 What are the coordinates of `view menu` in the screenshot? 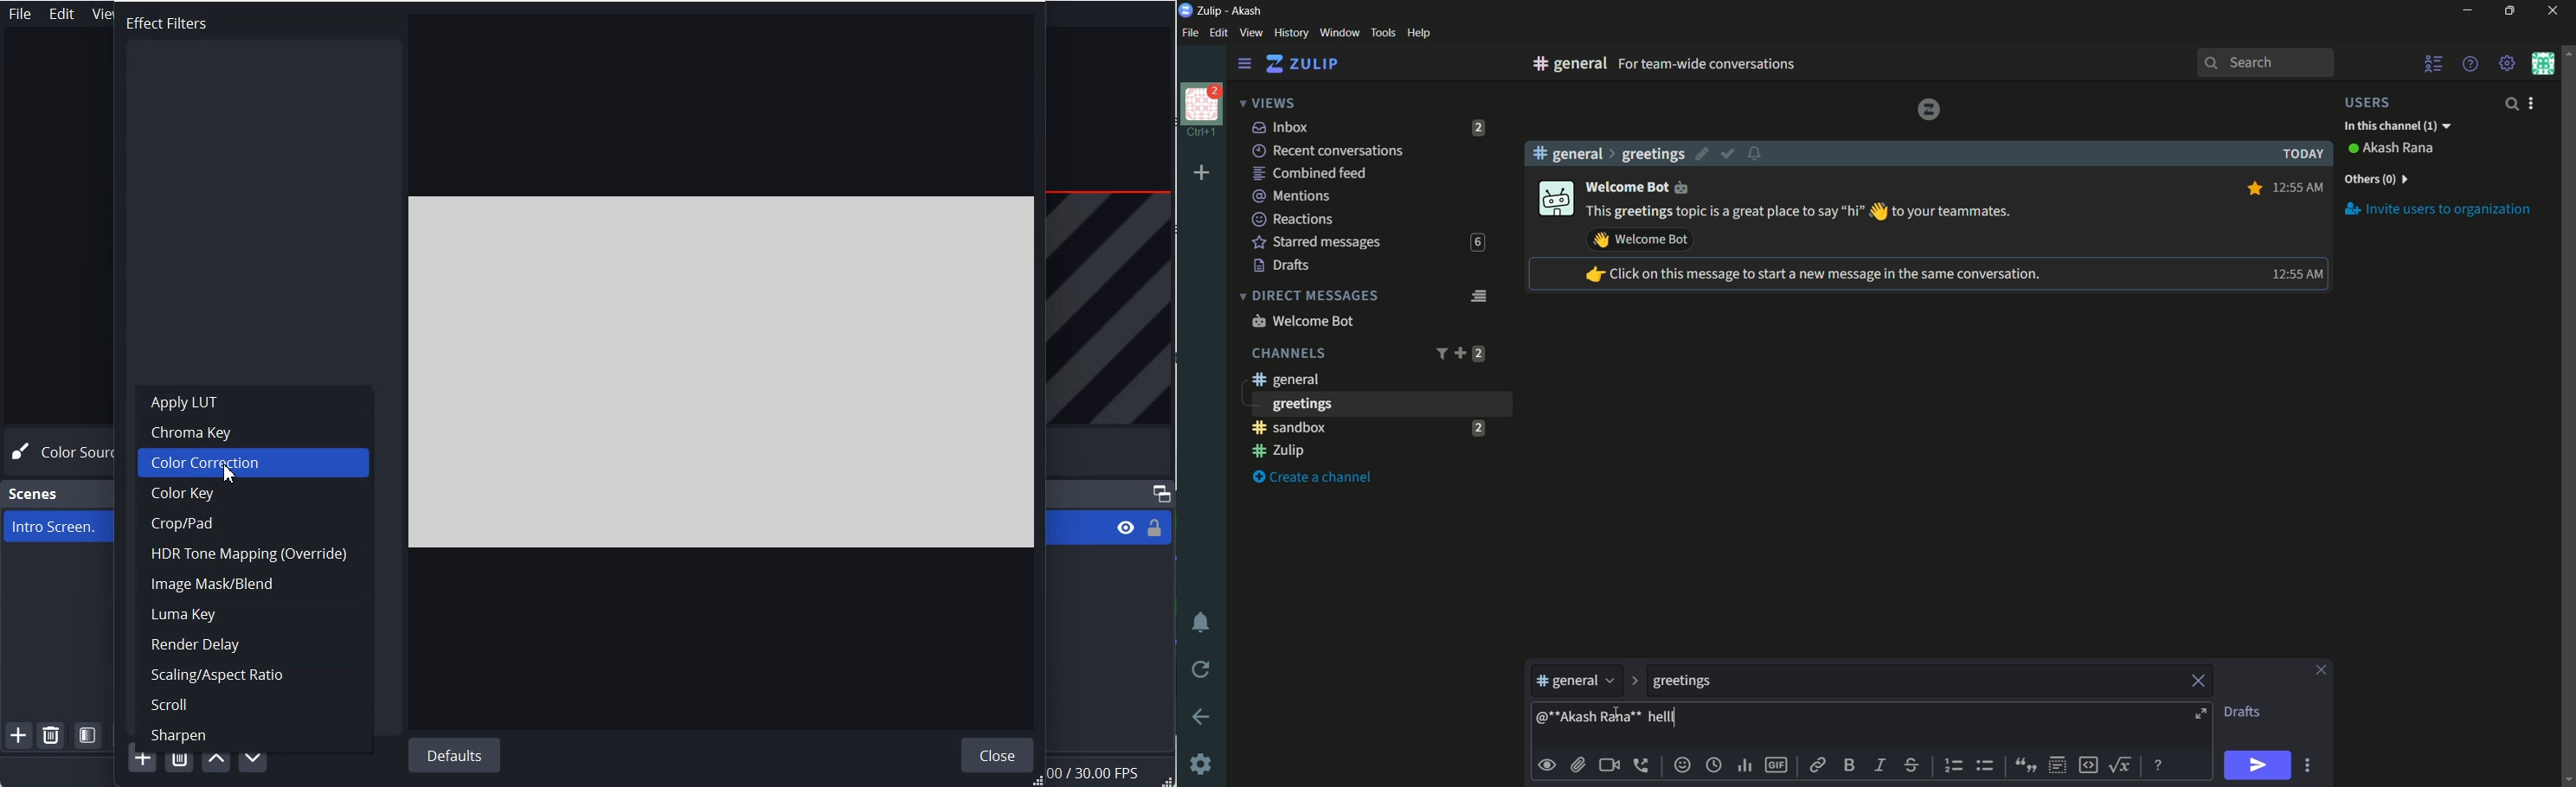 It's located at (1250, 32).